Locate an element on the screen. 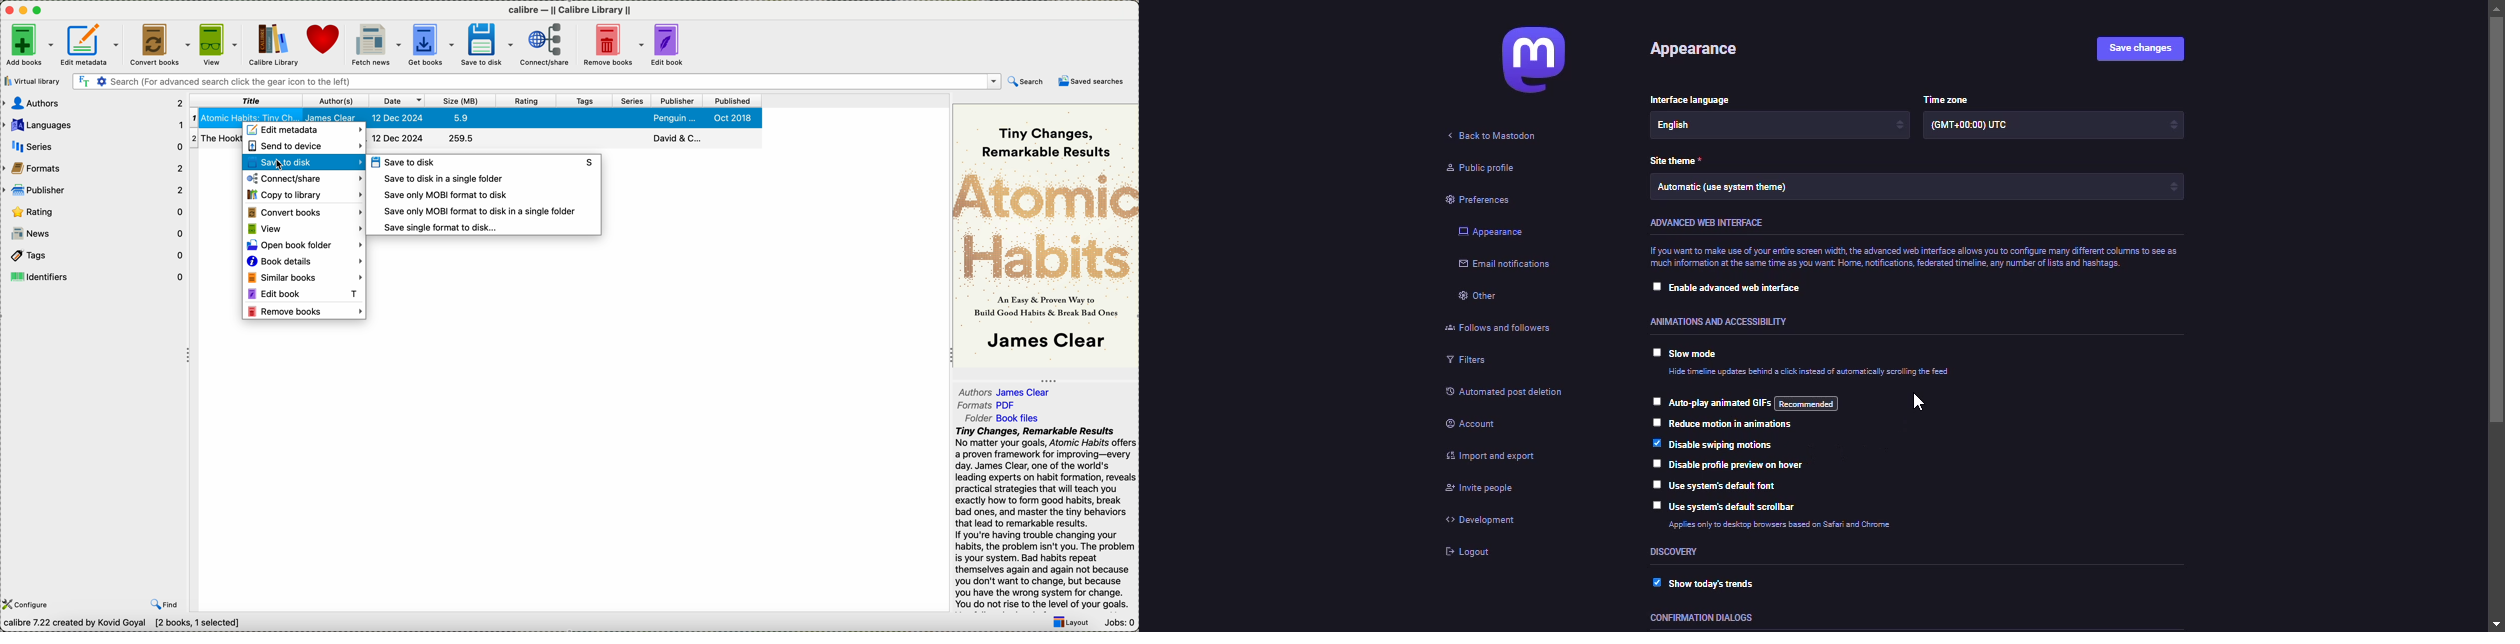  copy to library is located at coordinates (304, 194).